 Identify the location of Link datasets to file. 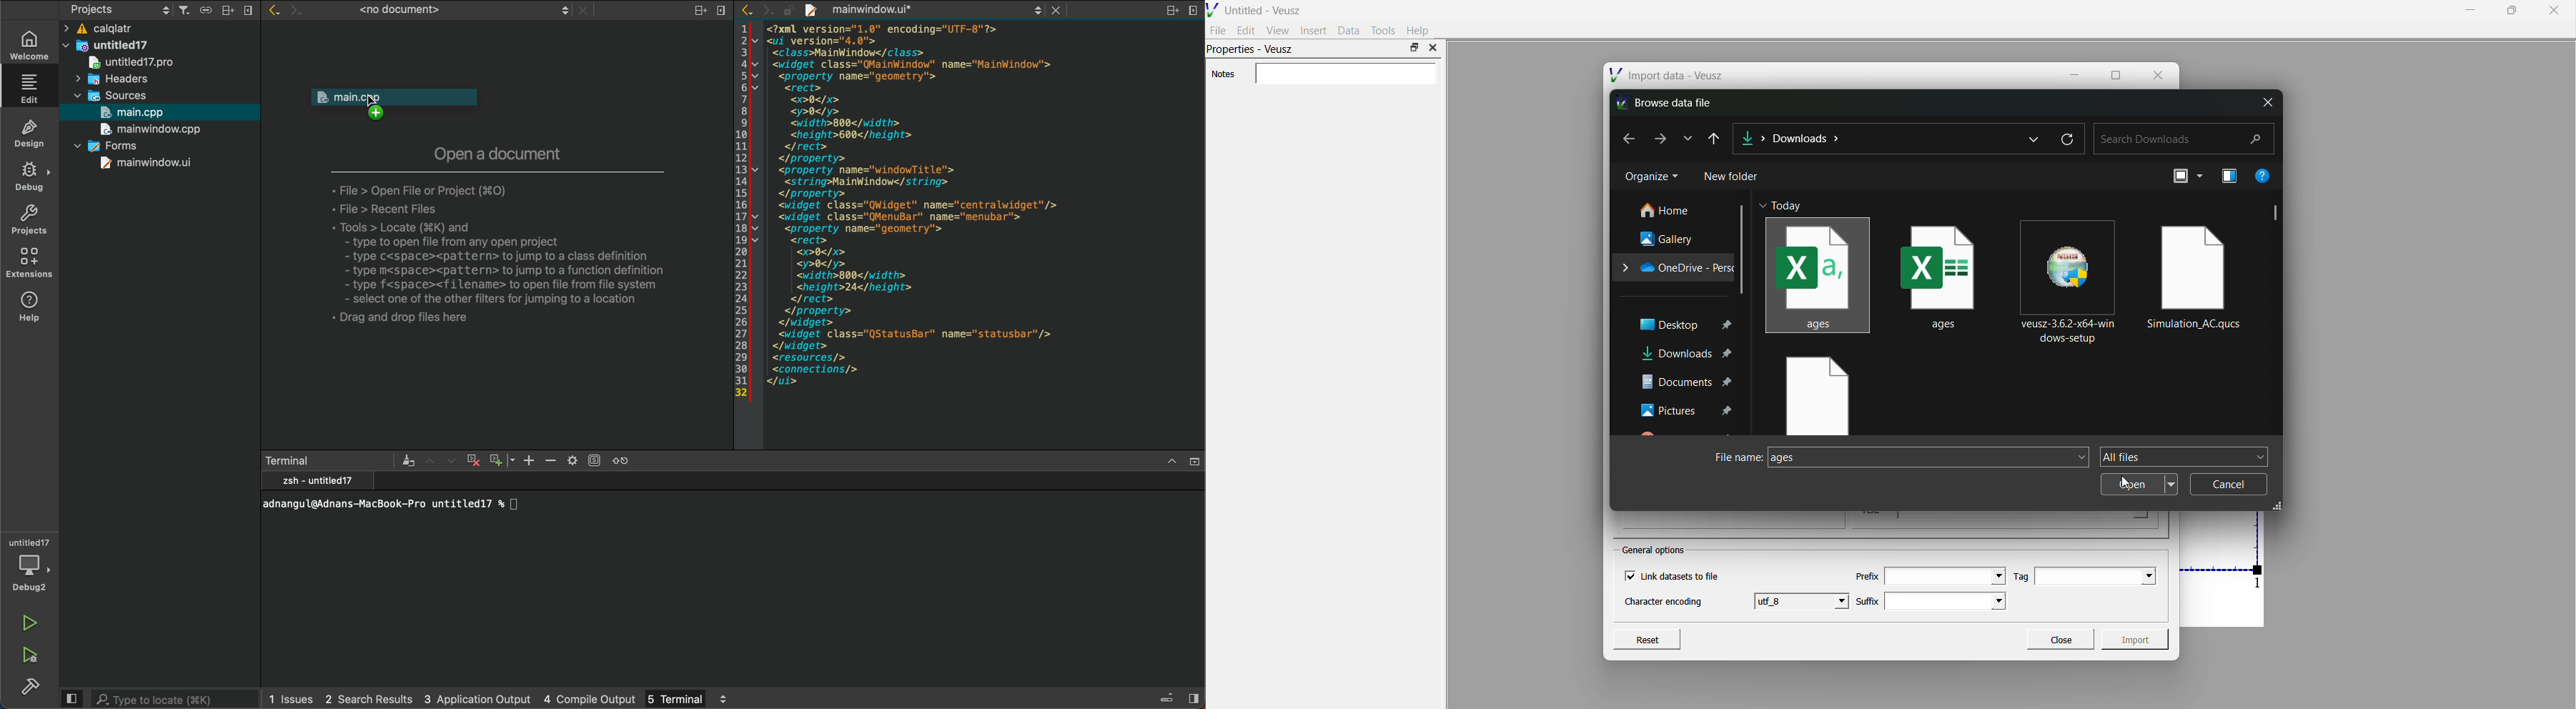
(1684, 576).